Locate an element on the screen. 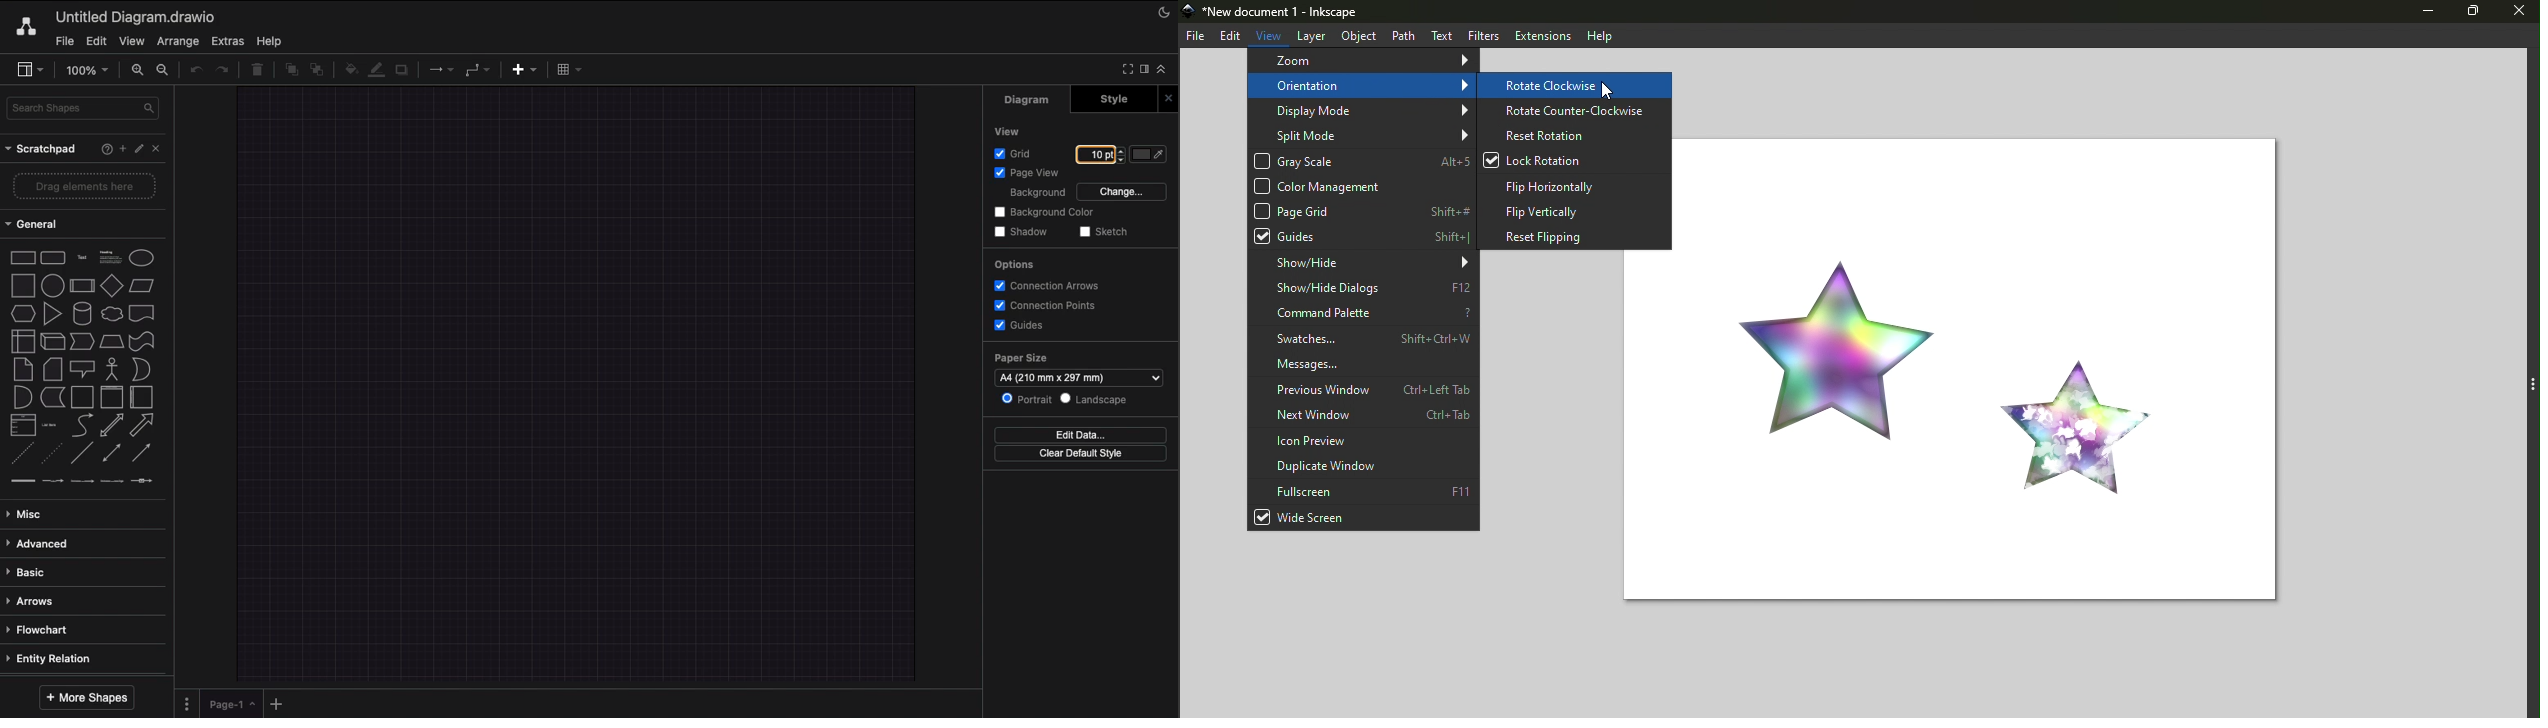 This screenshot has height=728, width=2548. Format is located at coordinates (1144, 69).